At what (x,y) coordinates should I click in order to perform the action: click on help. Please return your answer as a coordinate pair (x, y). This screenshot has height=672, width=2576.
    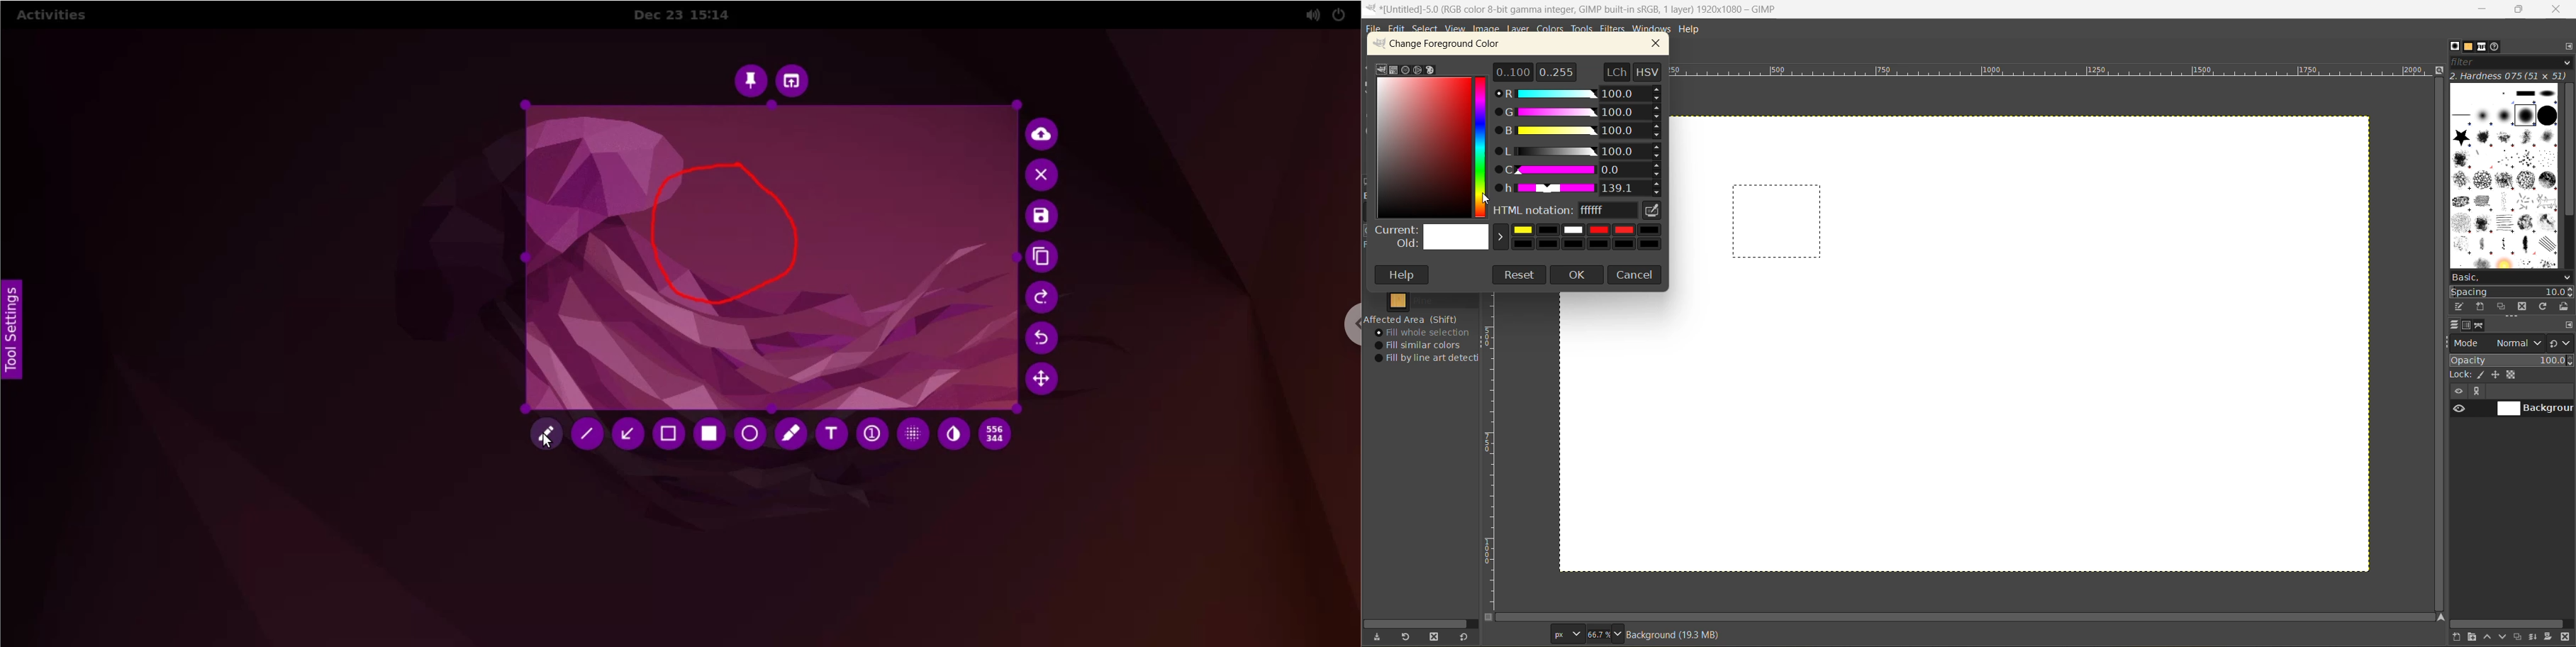
    Looking at the image, I should click on (1404, 275).